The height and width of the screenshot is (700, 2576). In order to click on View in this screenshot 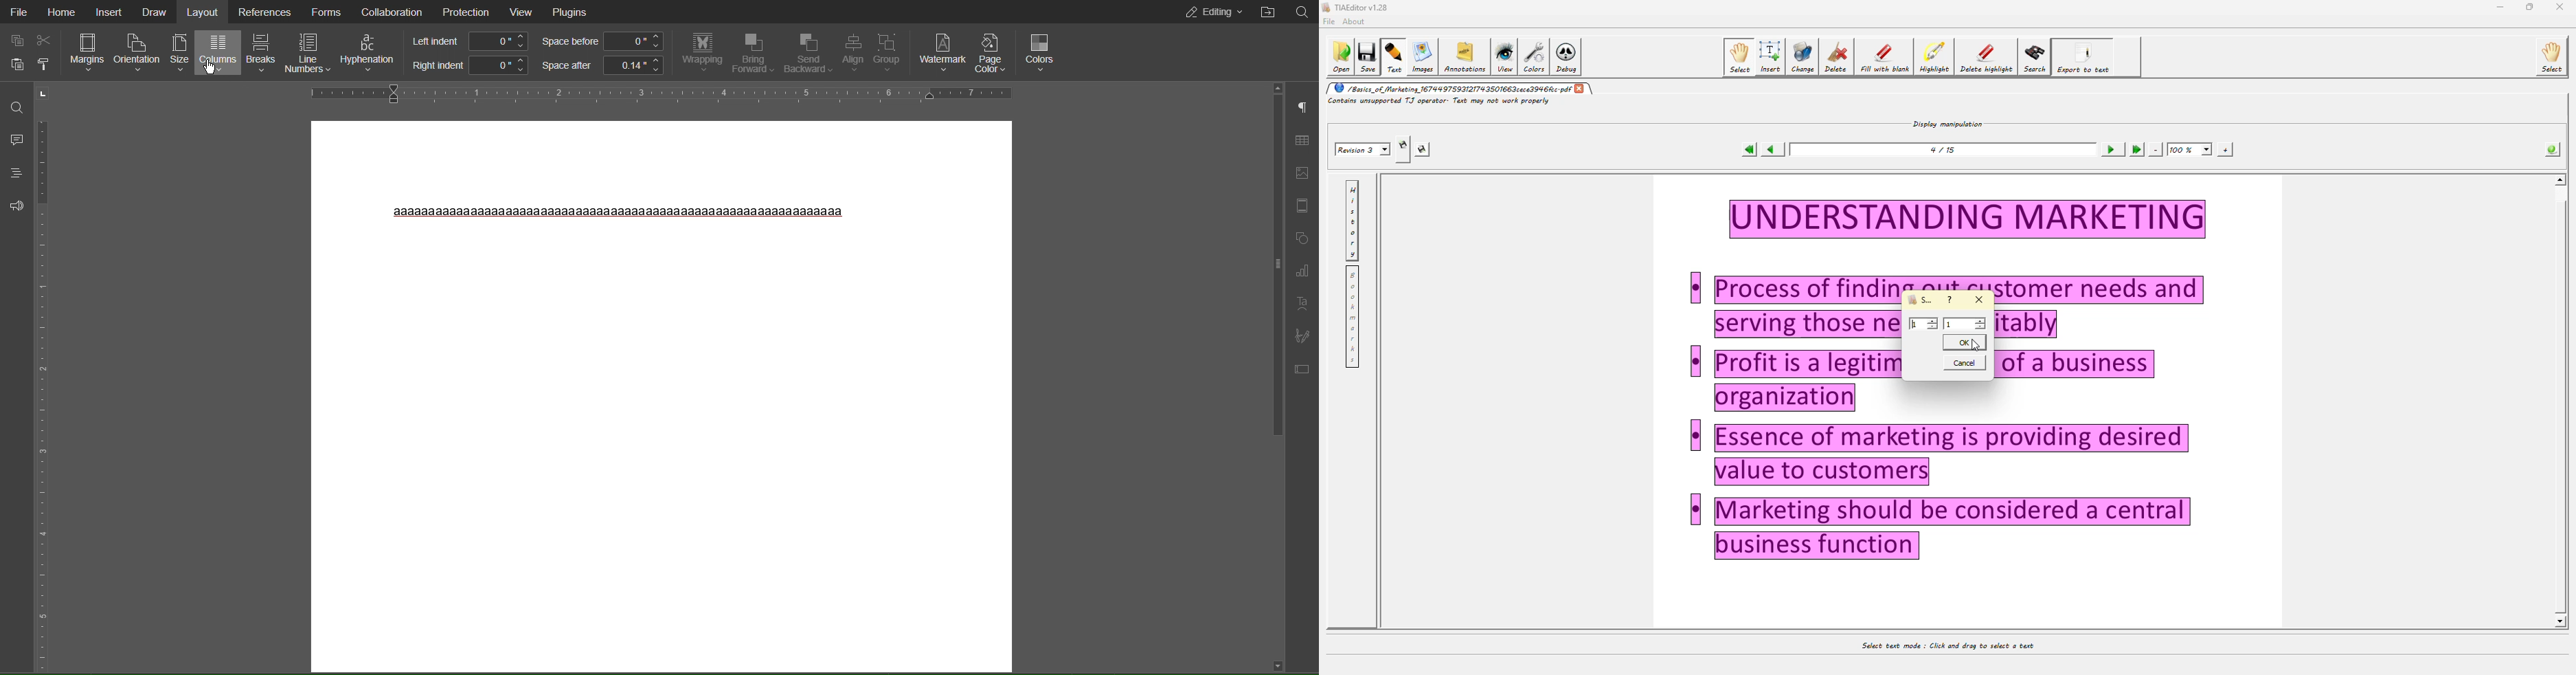, I will do `click(522, 12)`.